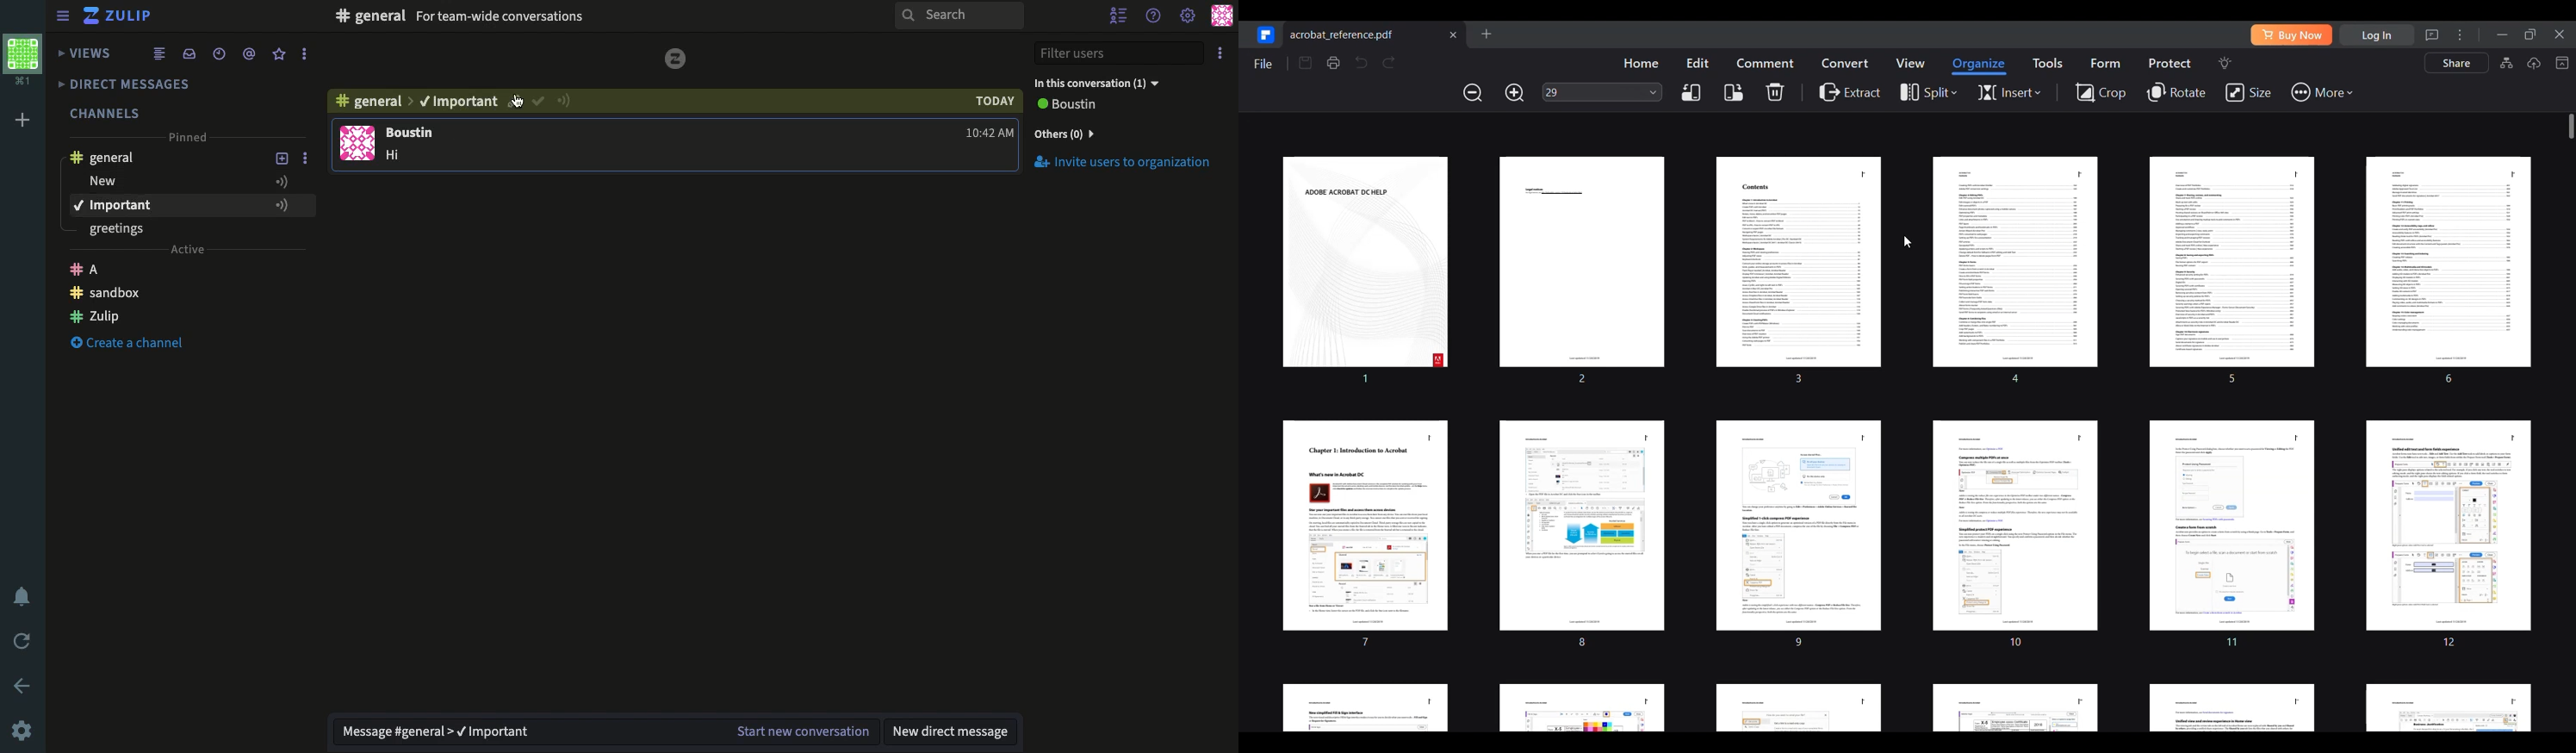 The height and width of the screenshot is (756, 2576). I want to click on Favorite, so click(280, 54).